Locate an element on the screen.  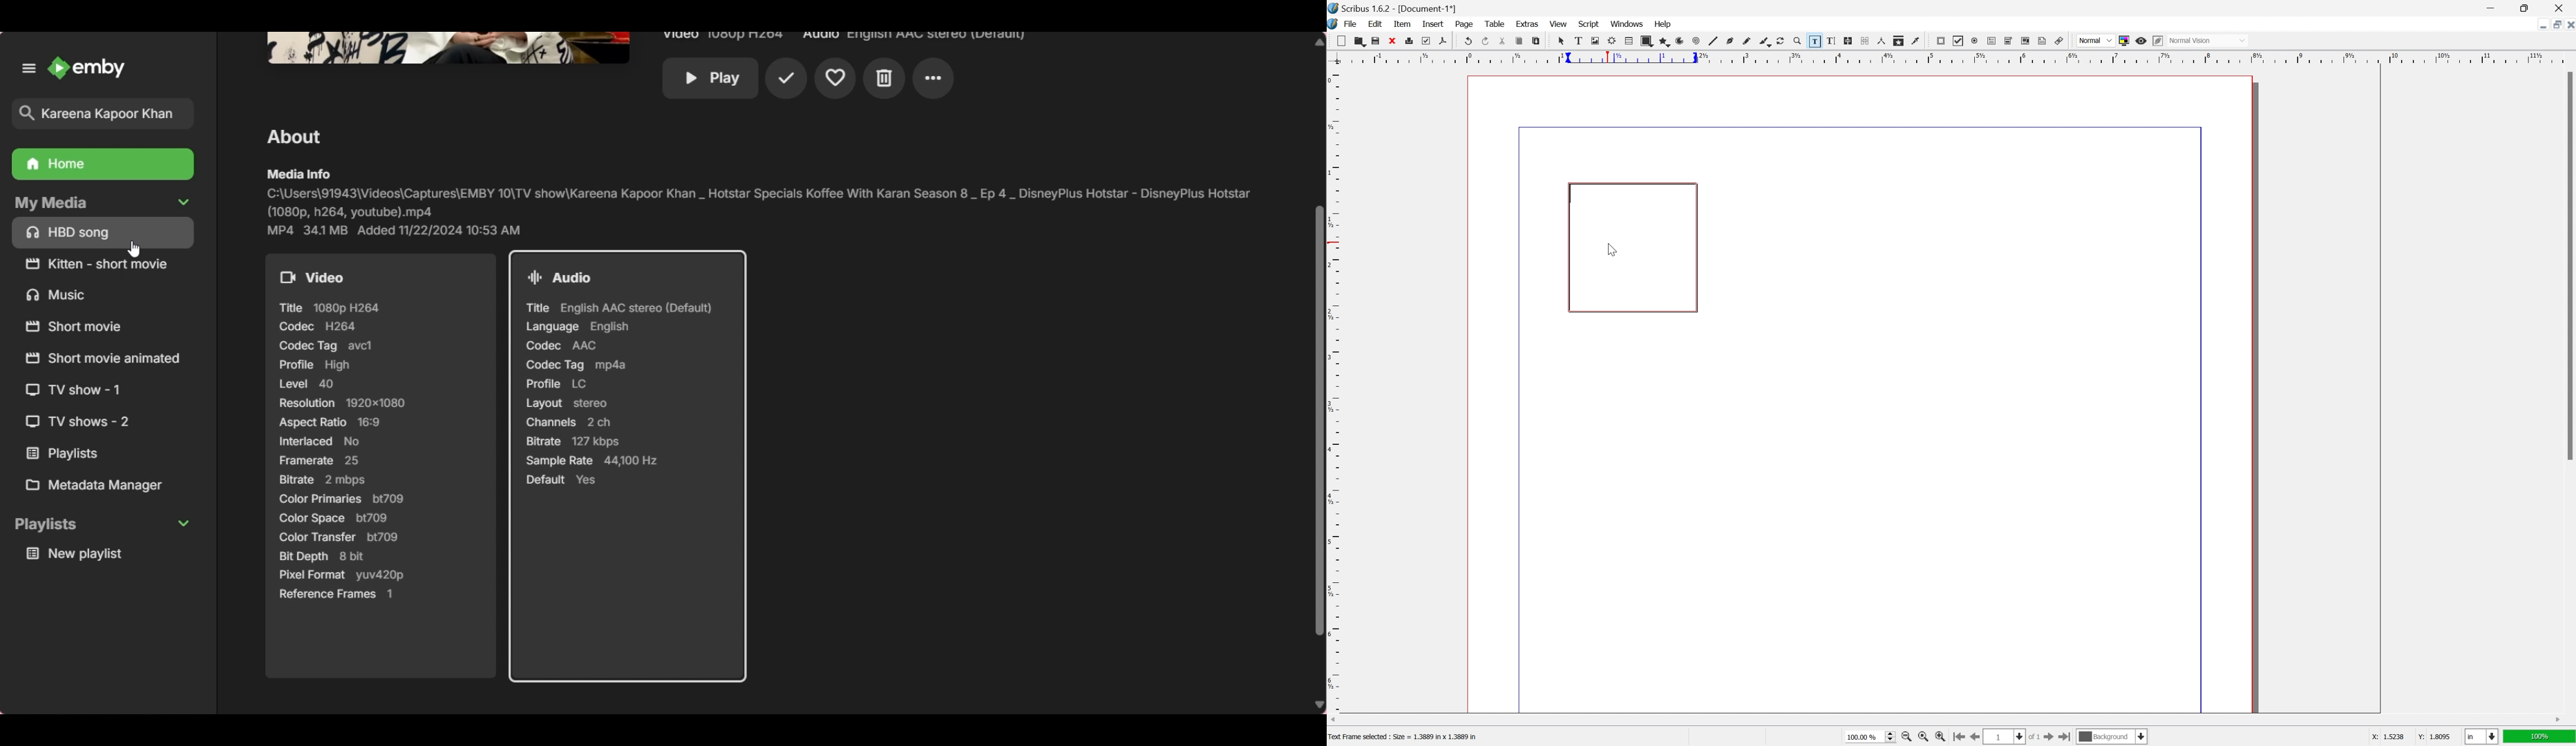
page is located at coordinates (1465, 24).